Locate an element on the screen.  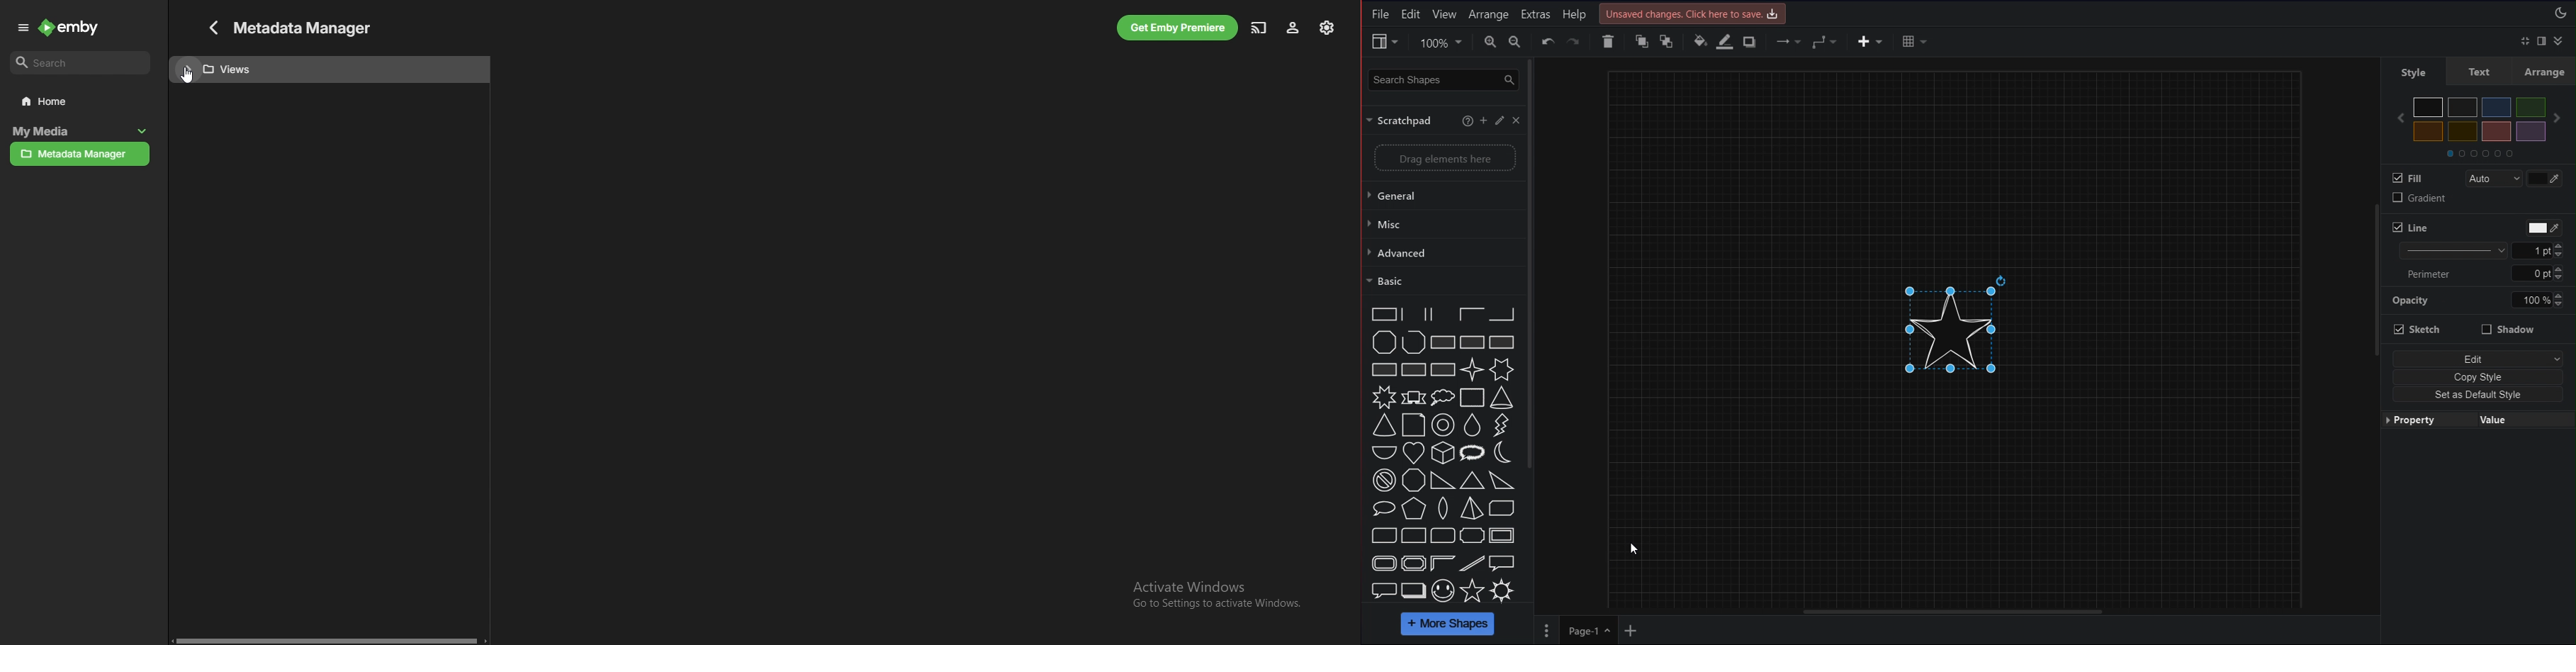
moon is located at coordinates (1502, 453).